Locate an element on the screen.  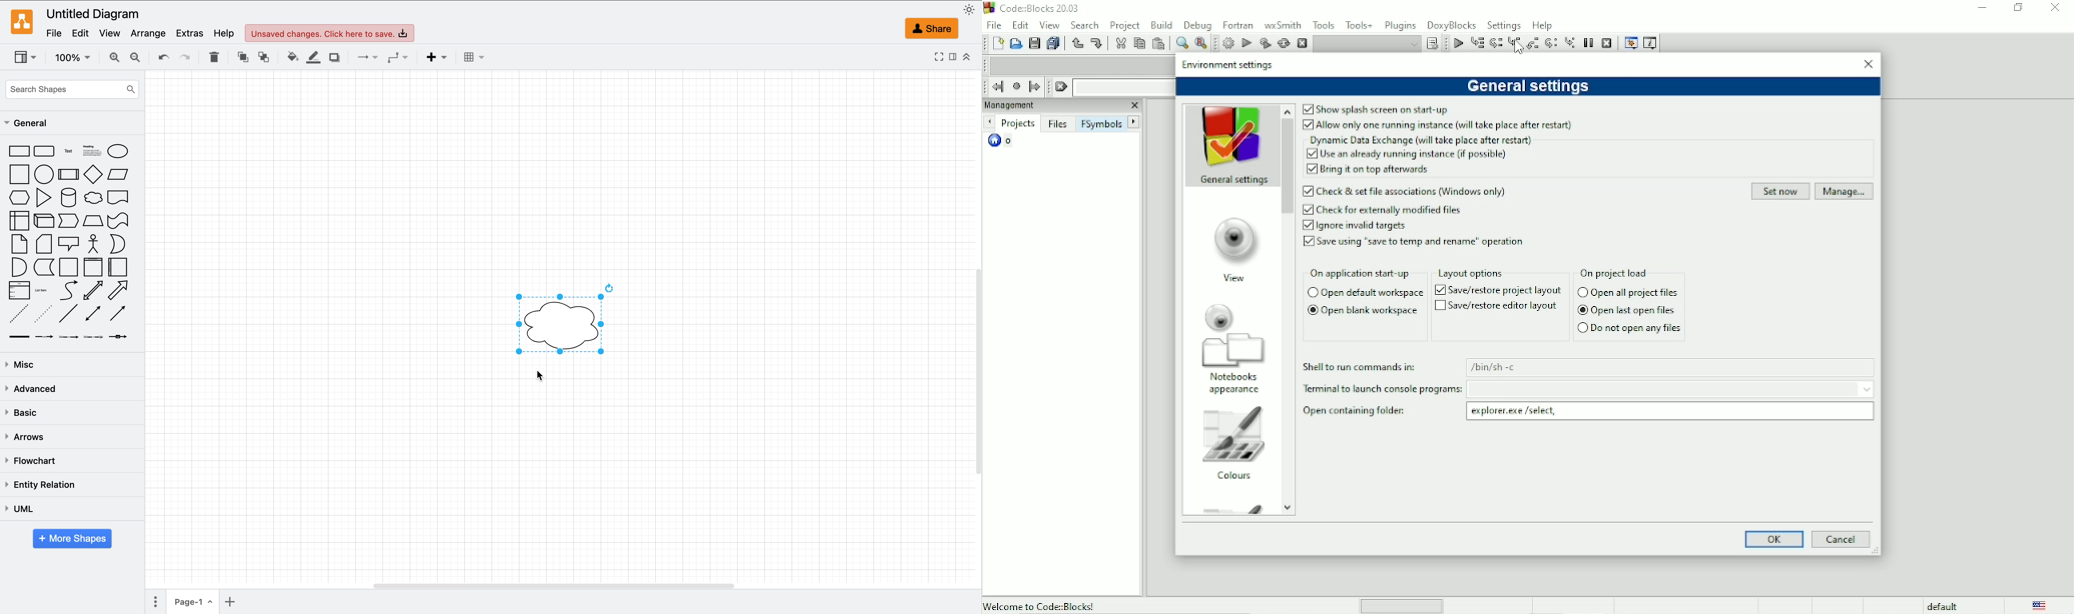
Open is located at coordinates (1015, 43).